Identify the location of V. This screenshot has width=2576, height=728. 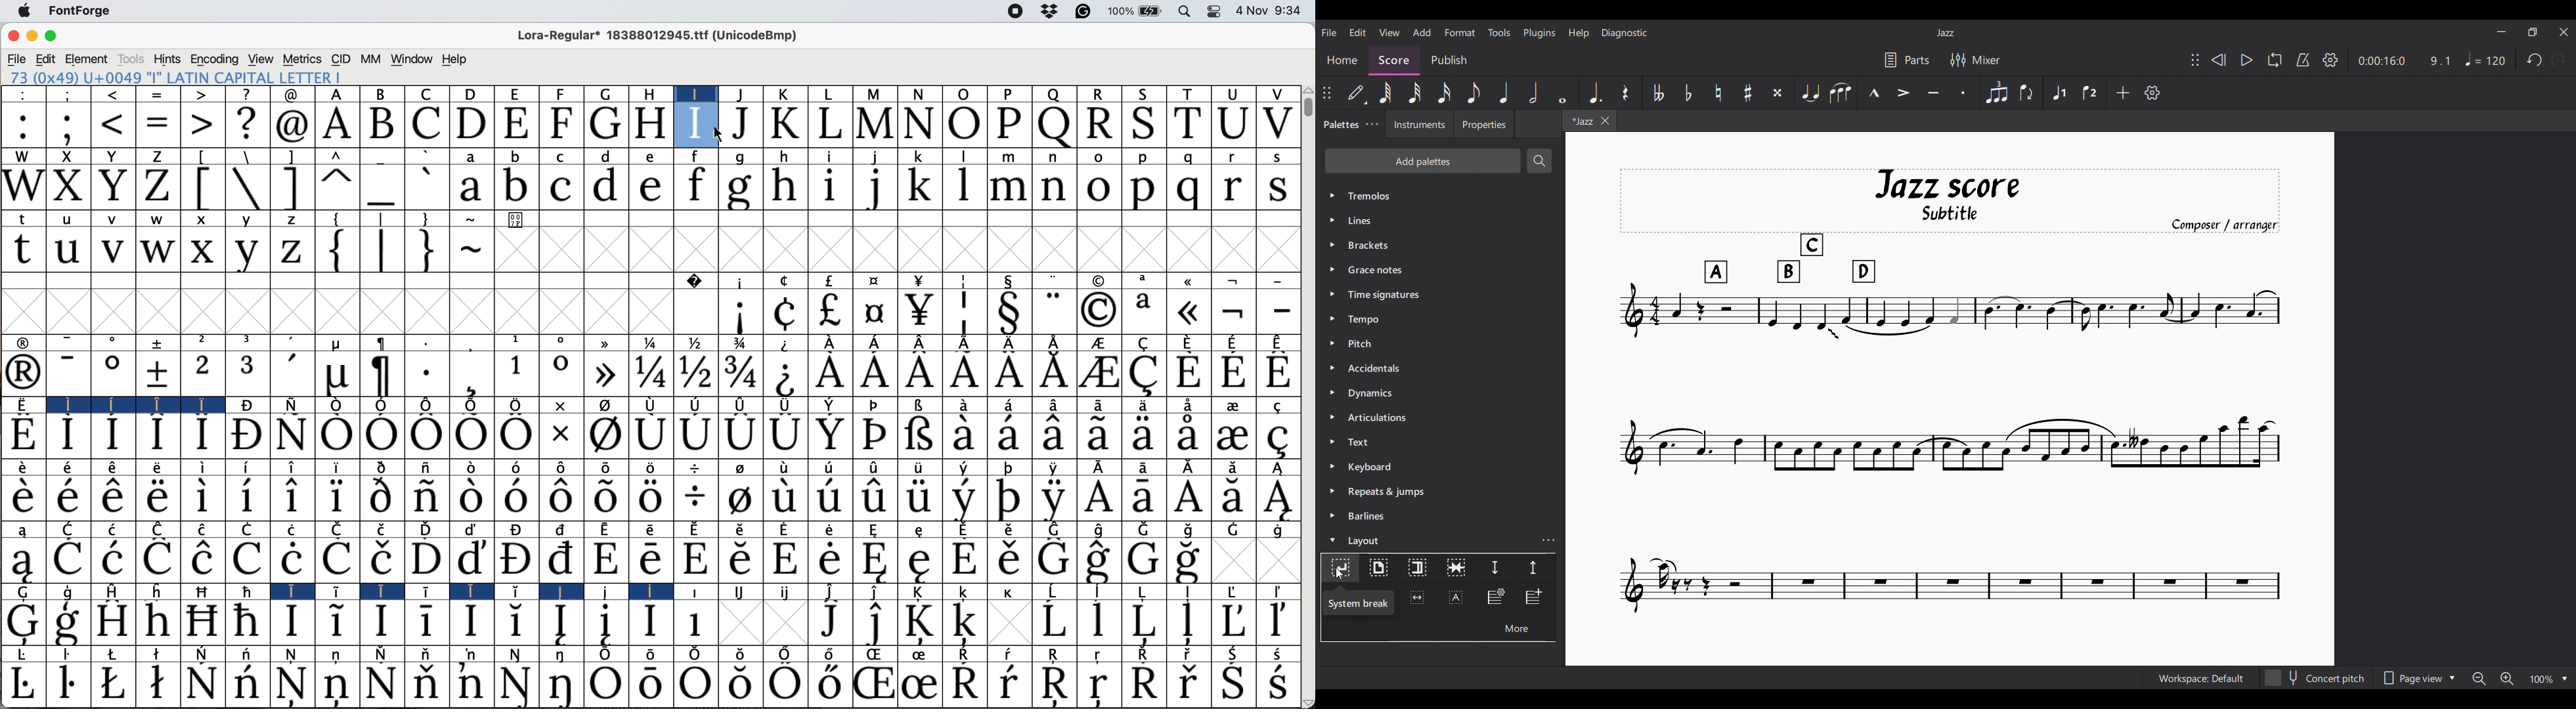
(1277, 94).